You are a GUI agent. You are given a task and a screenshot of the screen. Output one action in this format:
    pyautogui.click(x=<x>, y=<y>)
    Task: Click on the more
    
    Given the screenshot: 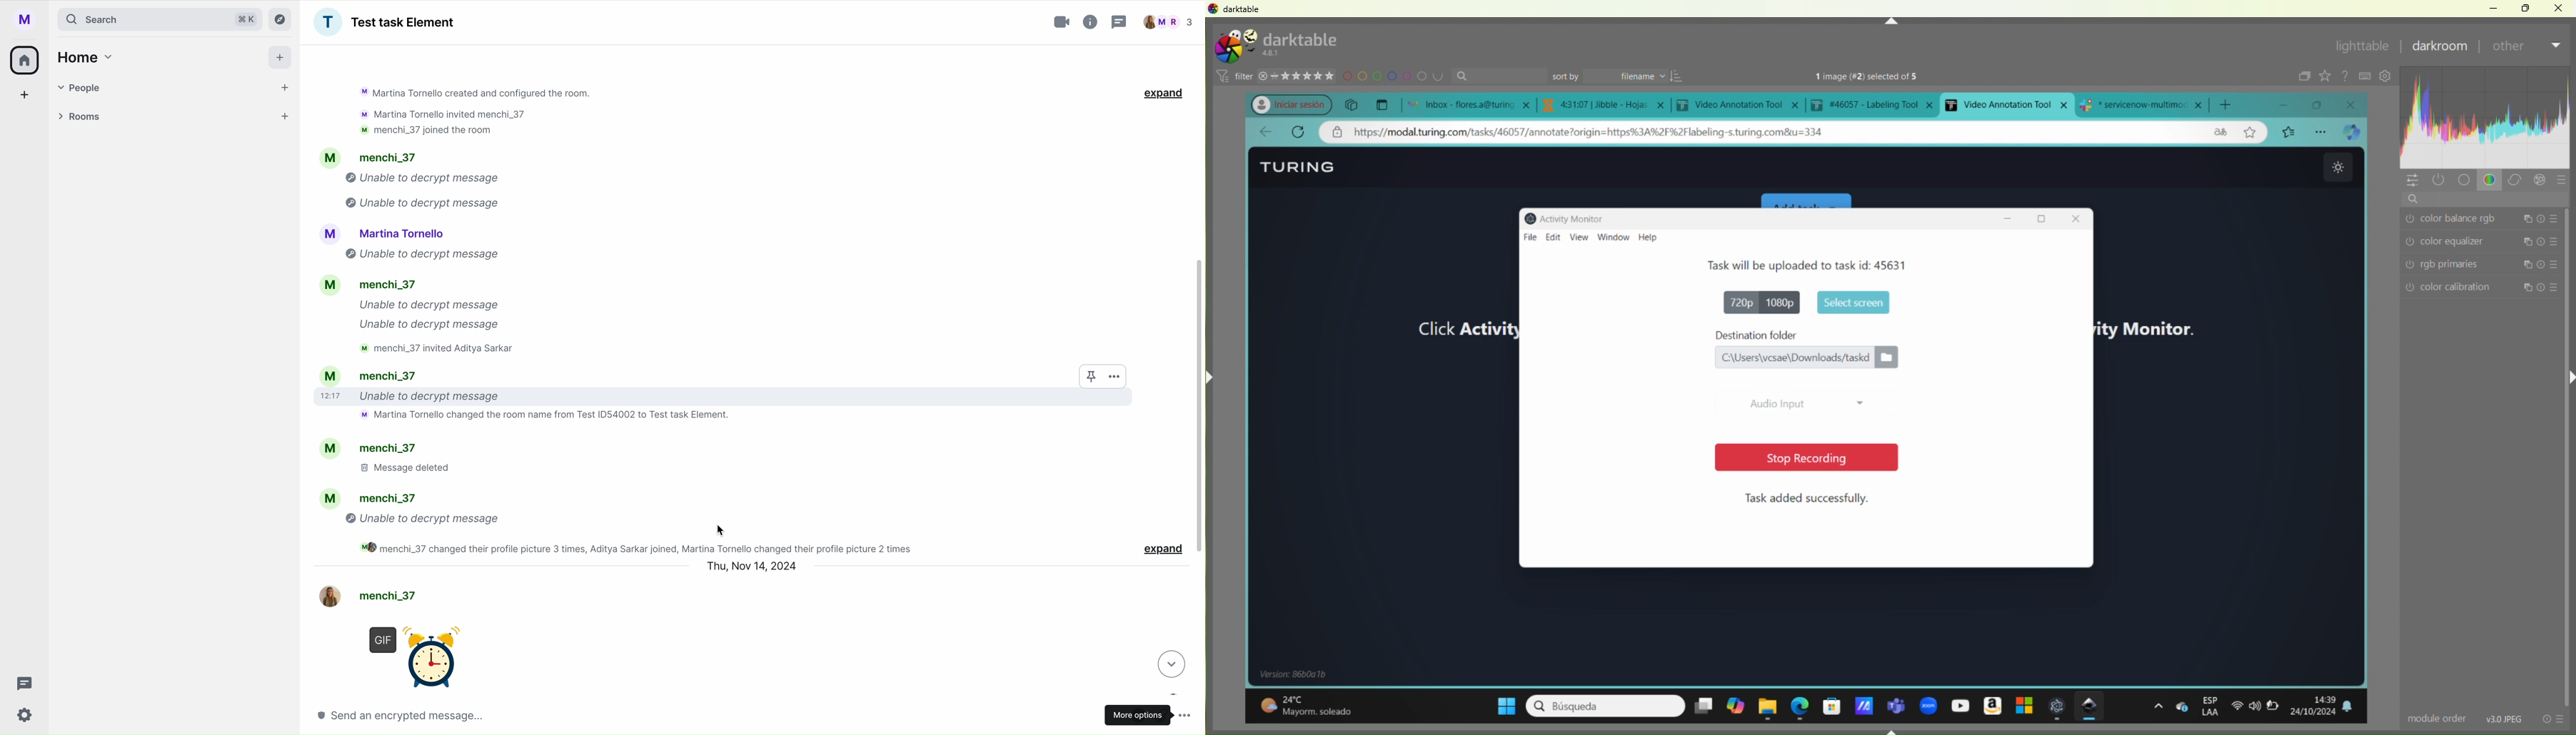 What is the action you would take?
    pyautogui.click(x=1119, y=376)
    